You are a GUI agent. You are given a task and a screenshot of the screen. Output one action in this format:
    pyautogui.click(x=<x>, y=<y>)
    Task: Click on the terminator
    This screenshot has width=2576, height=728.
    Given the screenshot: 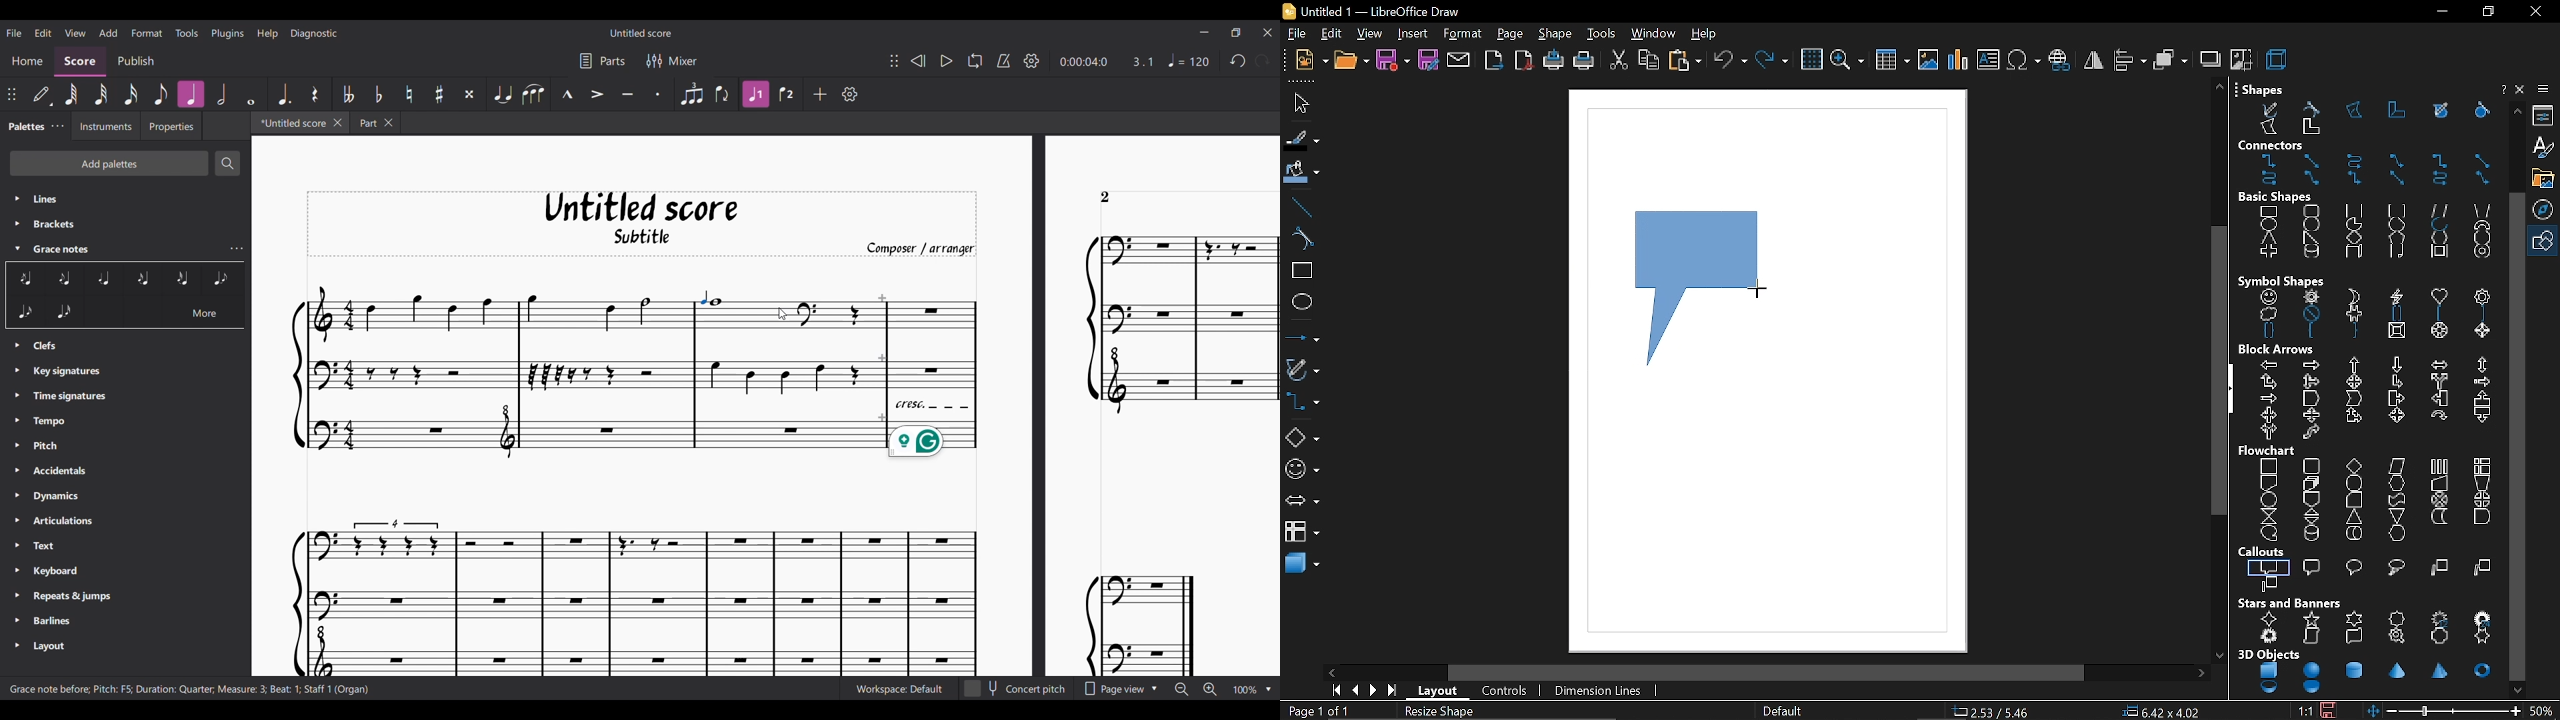 What is the action you would take?
    pyautogui.click(x=2352, y=483)
    